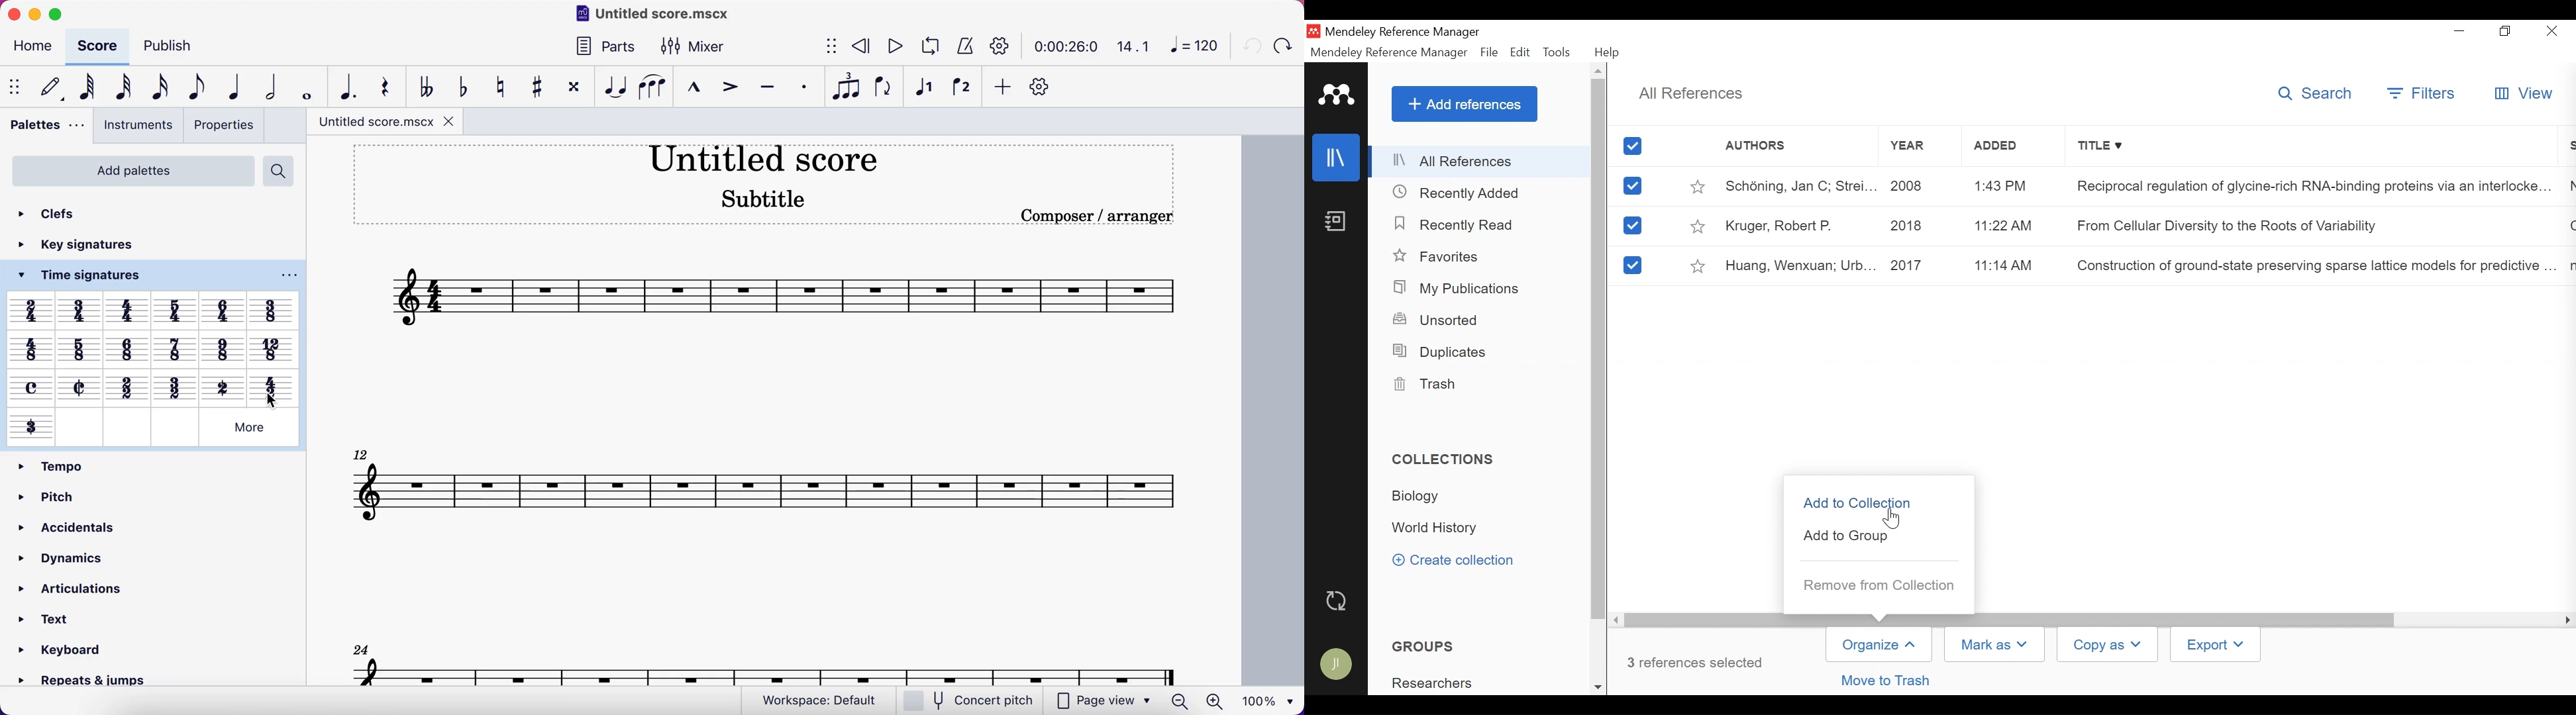 This screenshot has width=2576, height=728. Describe the element at coordinates (1698, 185) in the screenshot. I see `Toggle Favorites` at that location.